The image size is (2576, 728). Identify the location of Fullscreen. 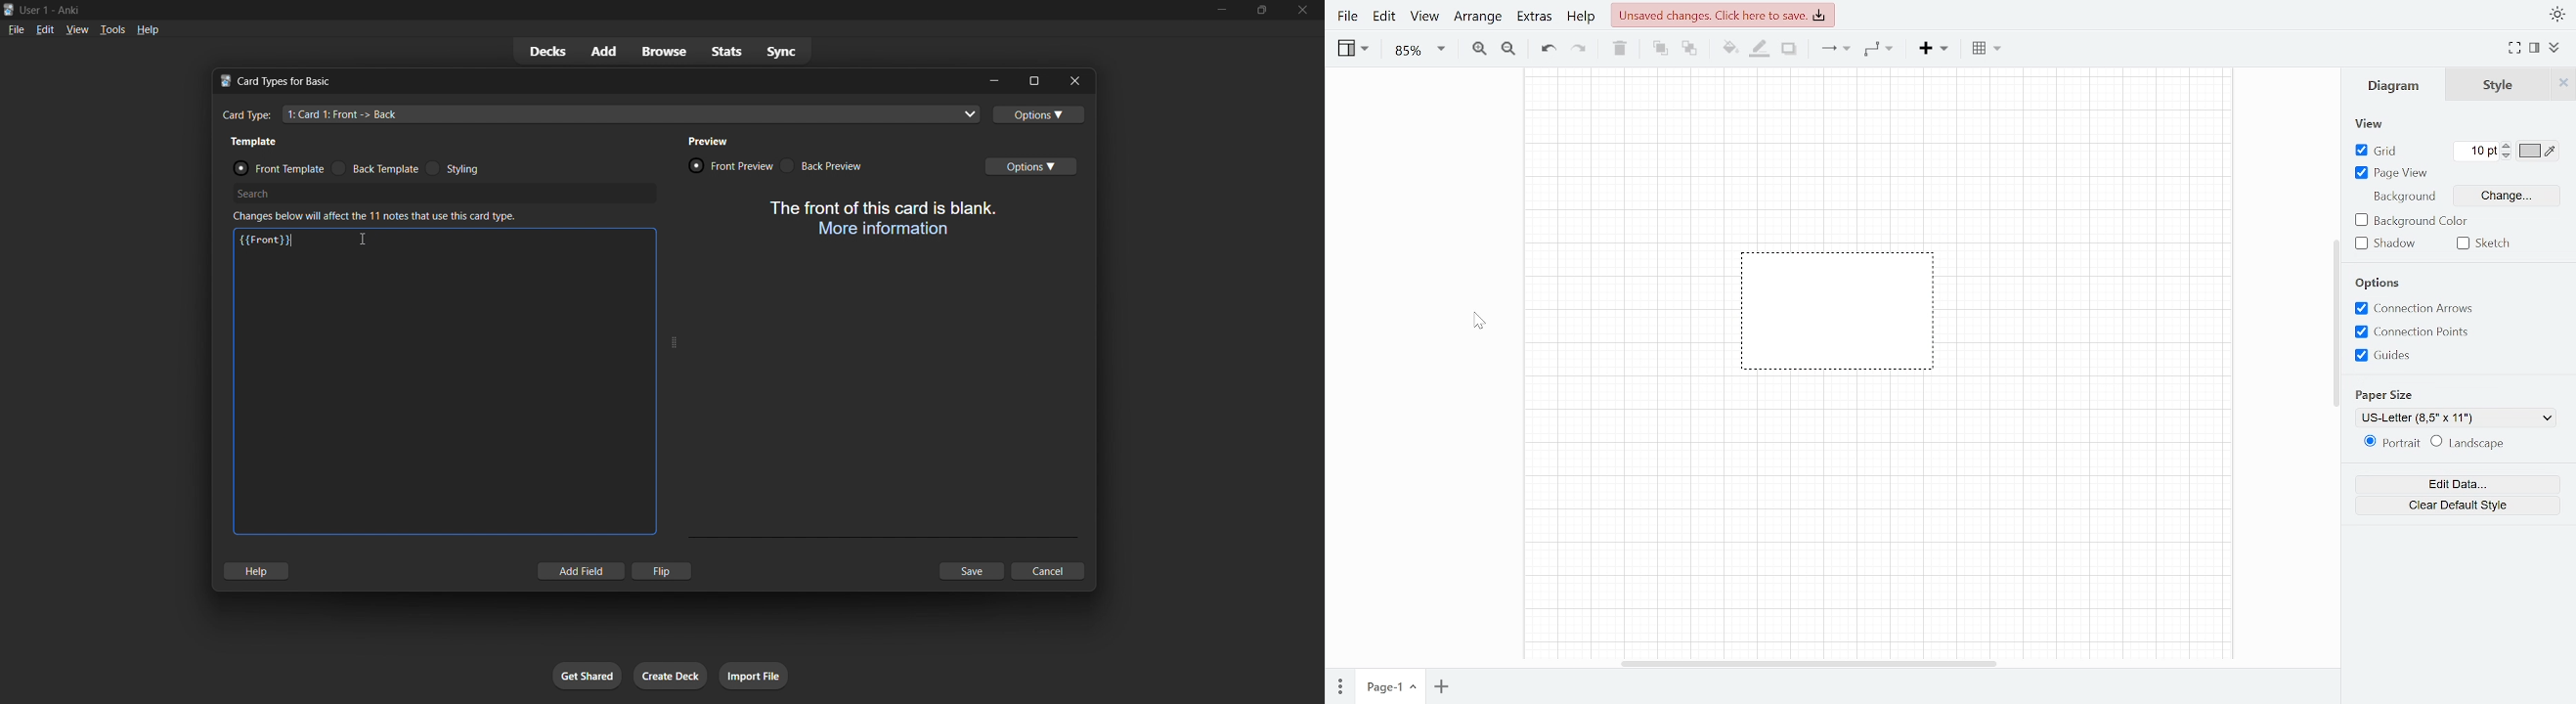
(2514, 49).